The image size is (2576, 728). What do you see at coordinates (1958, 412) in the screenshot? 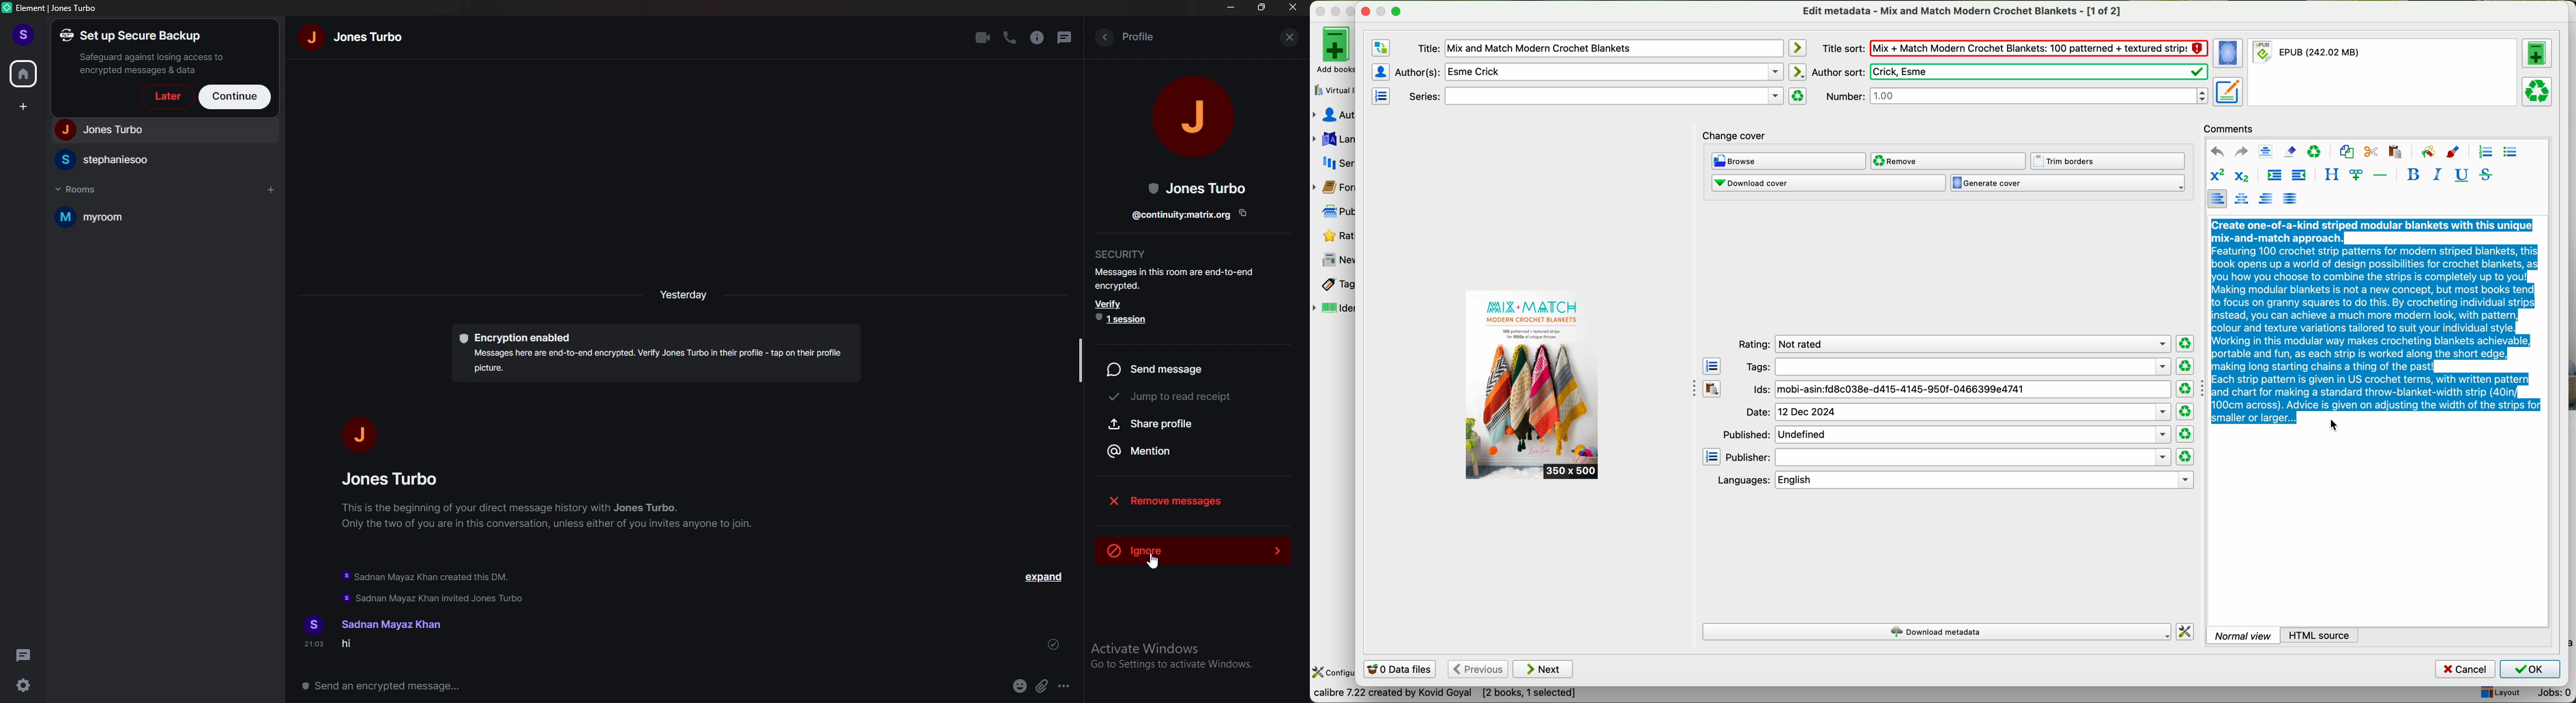
I see `date` at bounding box center [1958, 412].